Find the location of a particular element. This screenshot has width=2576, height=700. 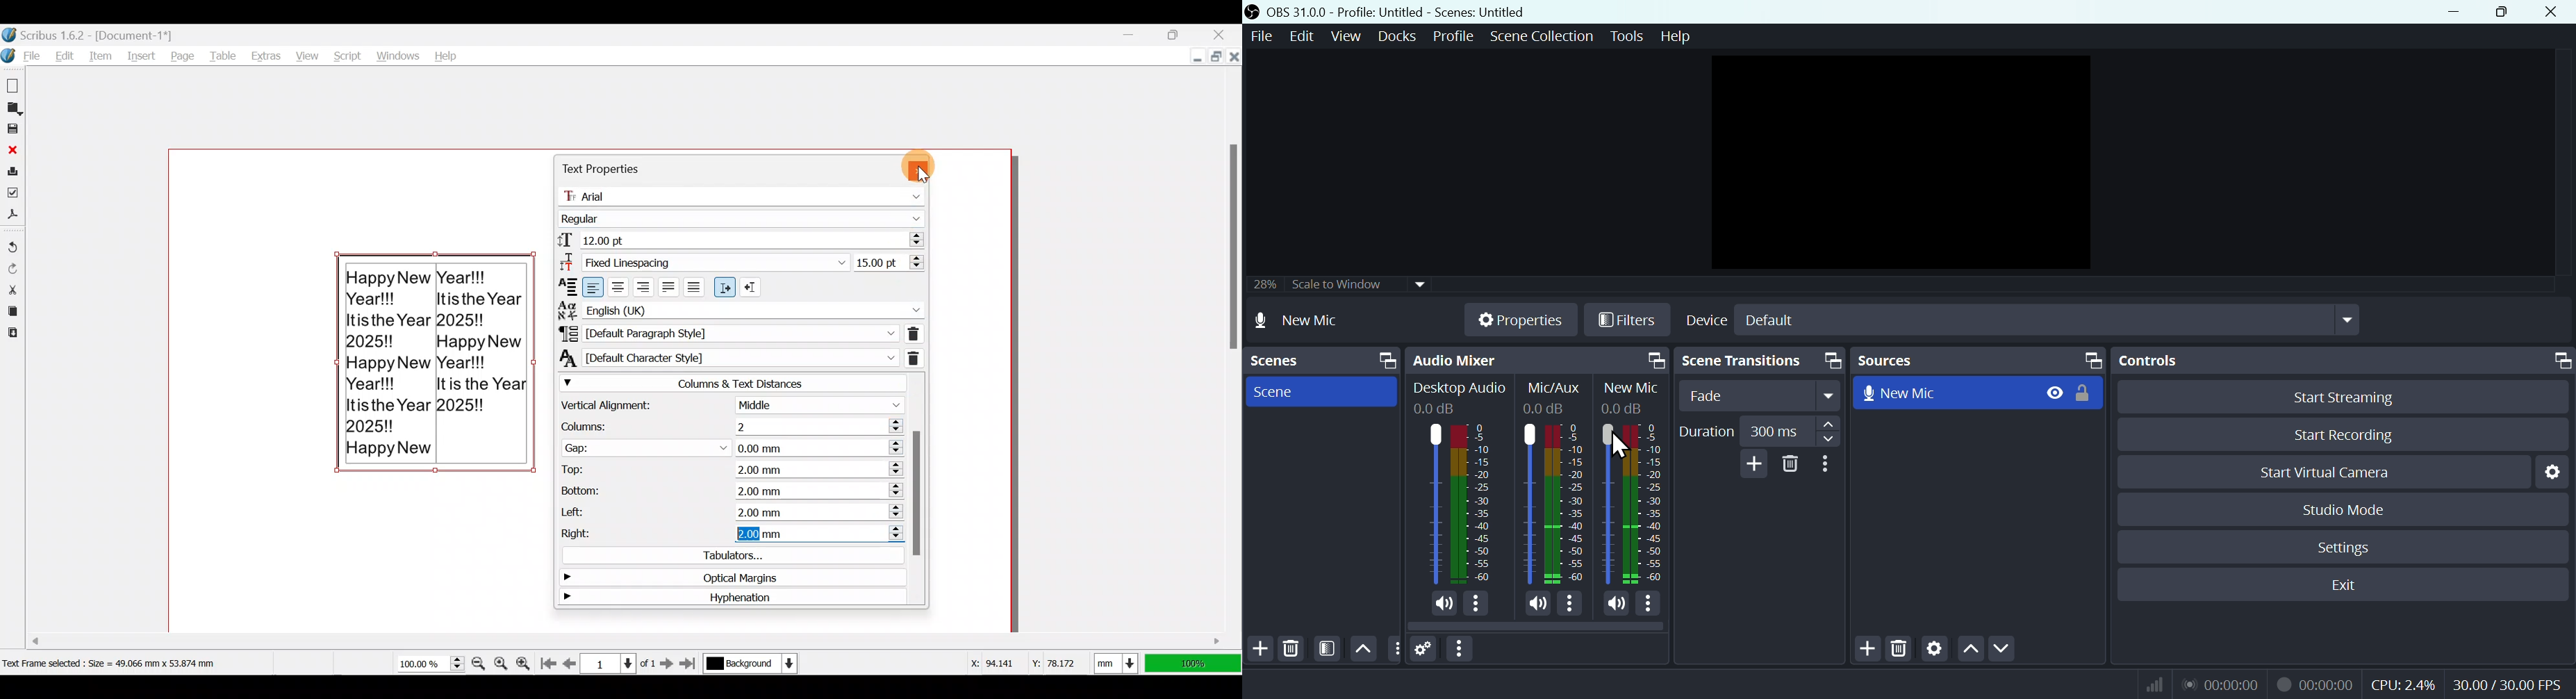

Scale to  is located at coordinates (1333, 286).